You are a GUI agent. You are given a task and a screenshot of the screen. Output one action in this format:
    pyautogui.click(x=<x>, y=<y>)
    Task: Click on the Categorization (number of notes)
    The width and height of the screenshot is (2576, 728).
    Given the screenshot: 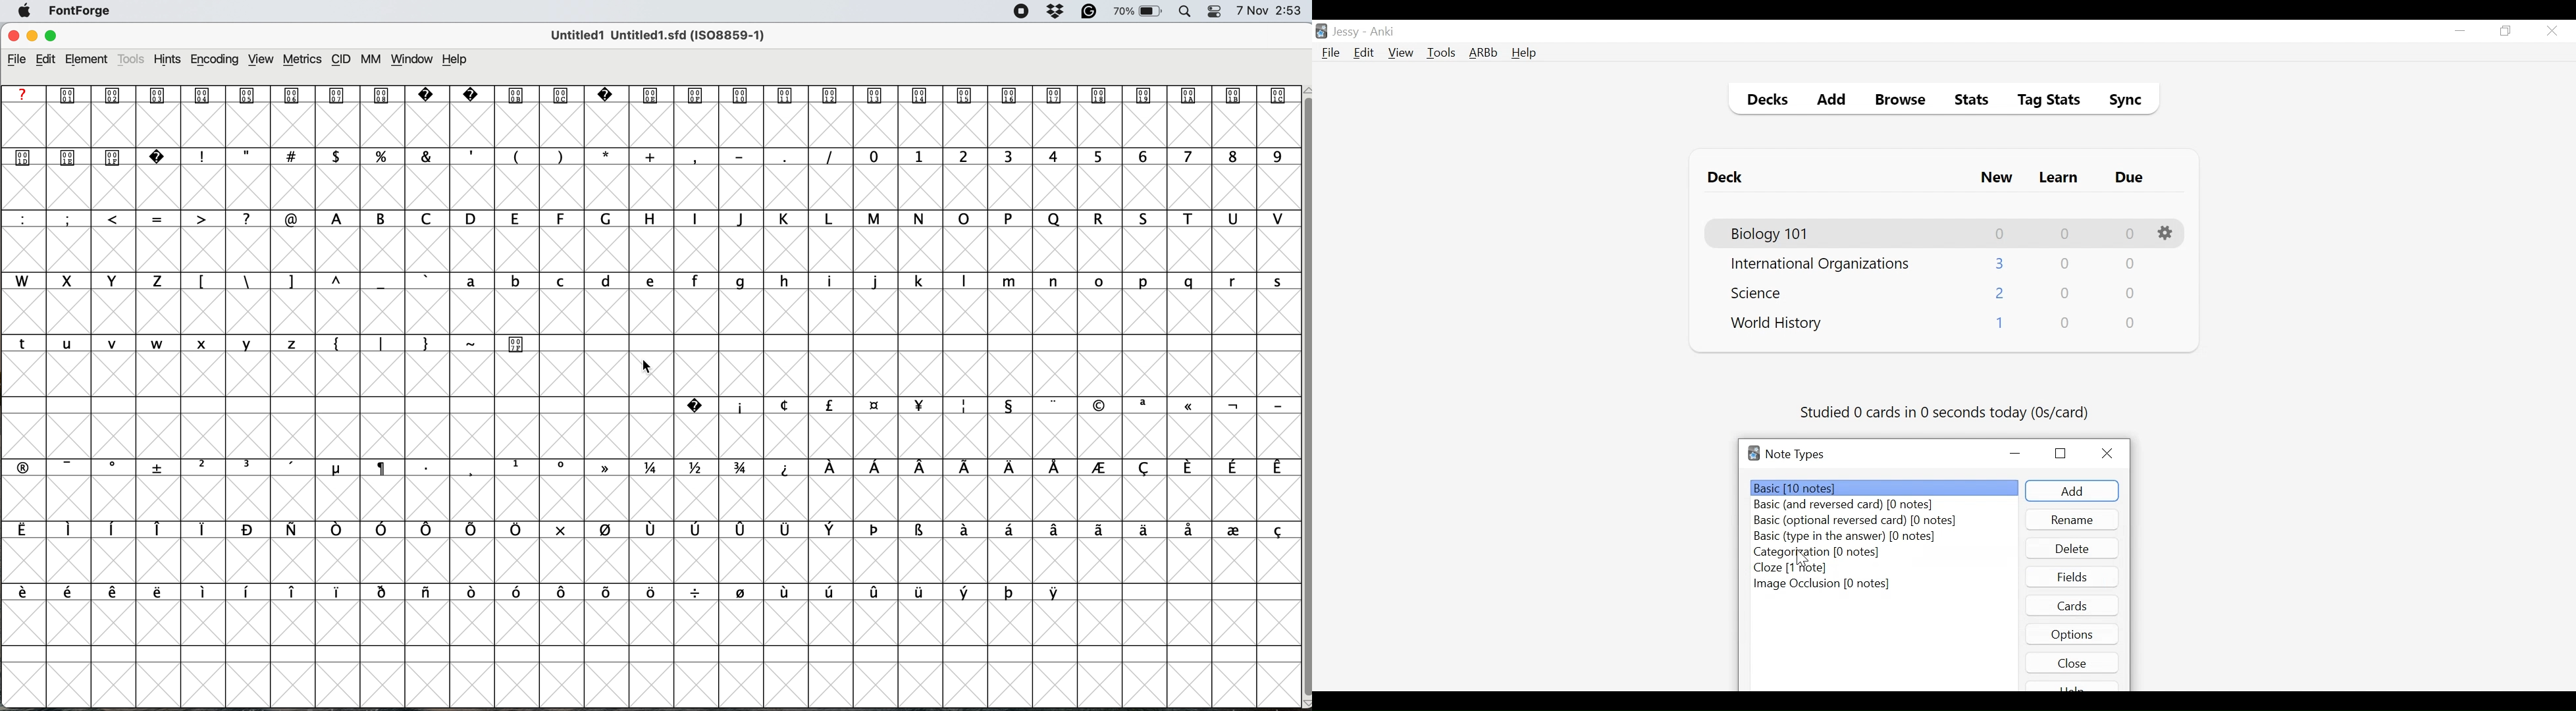 What is the action you would take?
    pyautogui.click(x=1820, y=552)
    